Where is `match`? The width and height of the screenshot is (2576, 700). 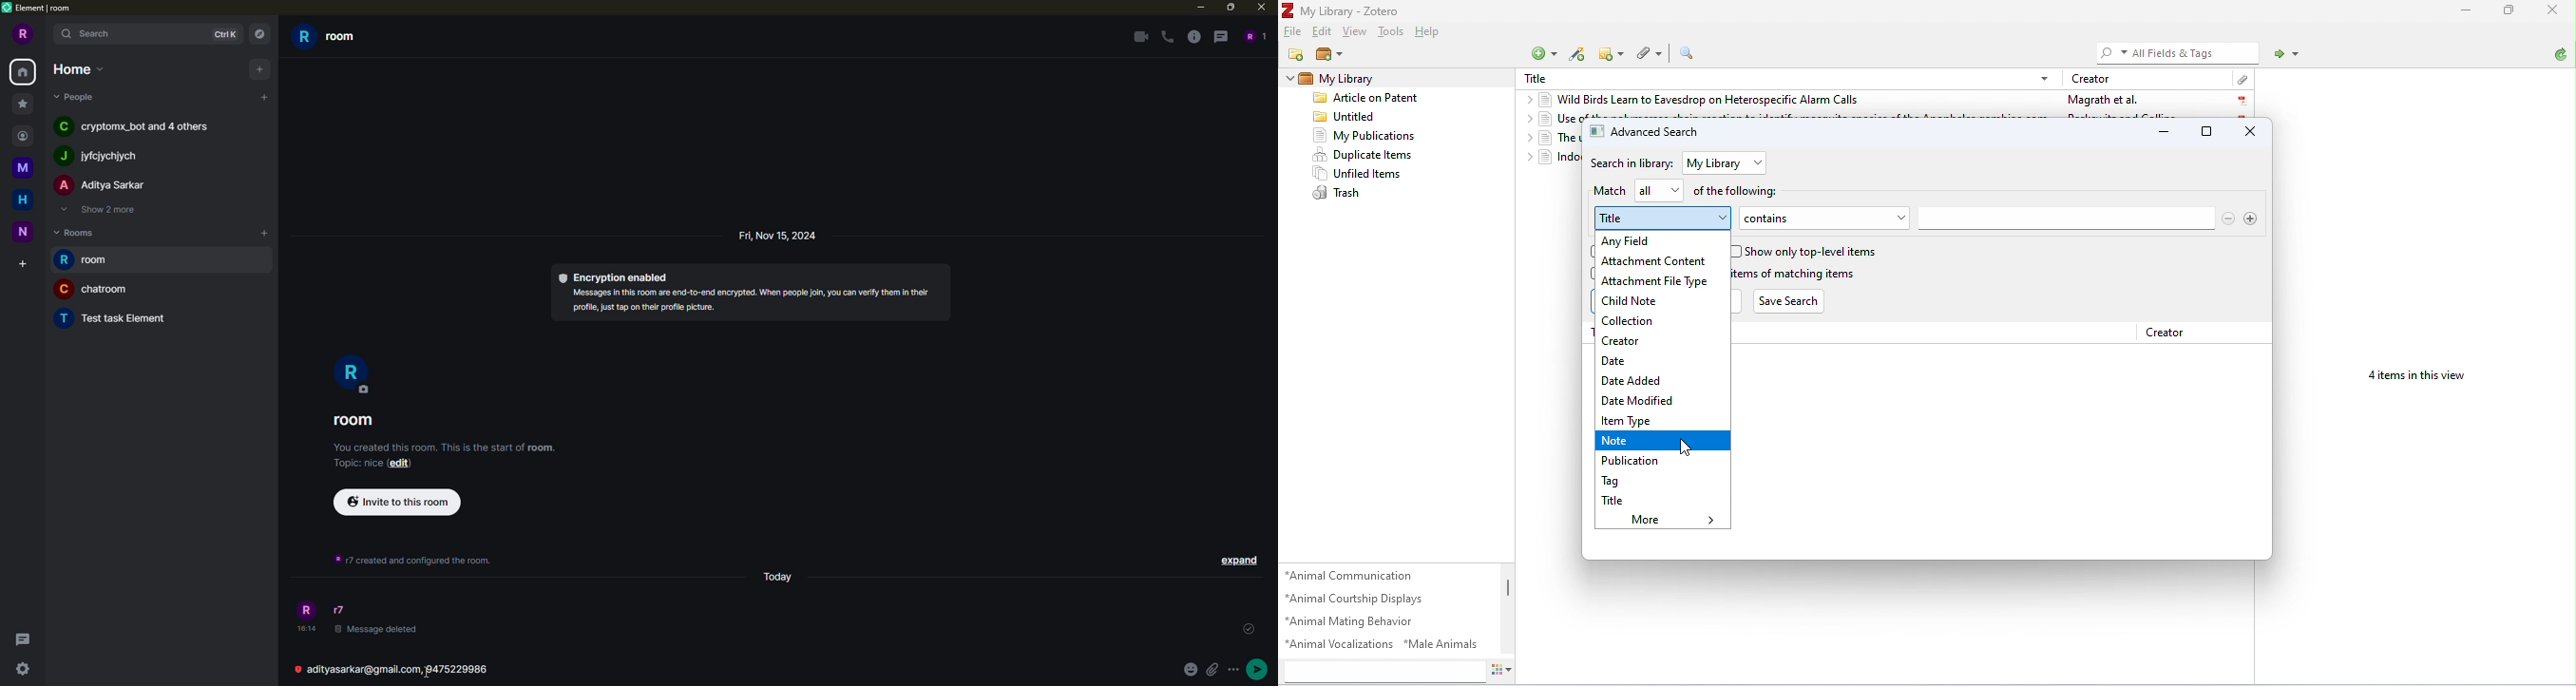
match is located at coordinates (1612, 191).